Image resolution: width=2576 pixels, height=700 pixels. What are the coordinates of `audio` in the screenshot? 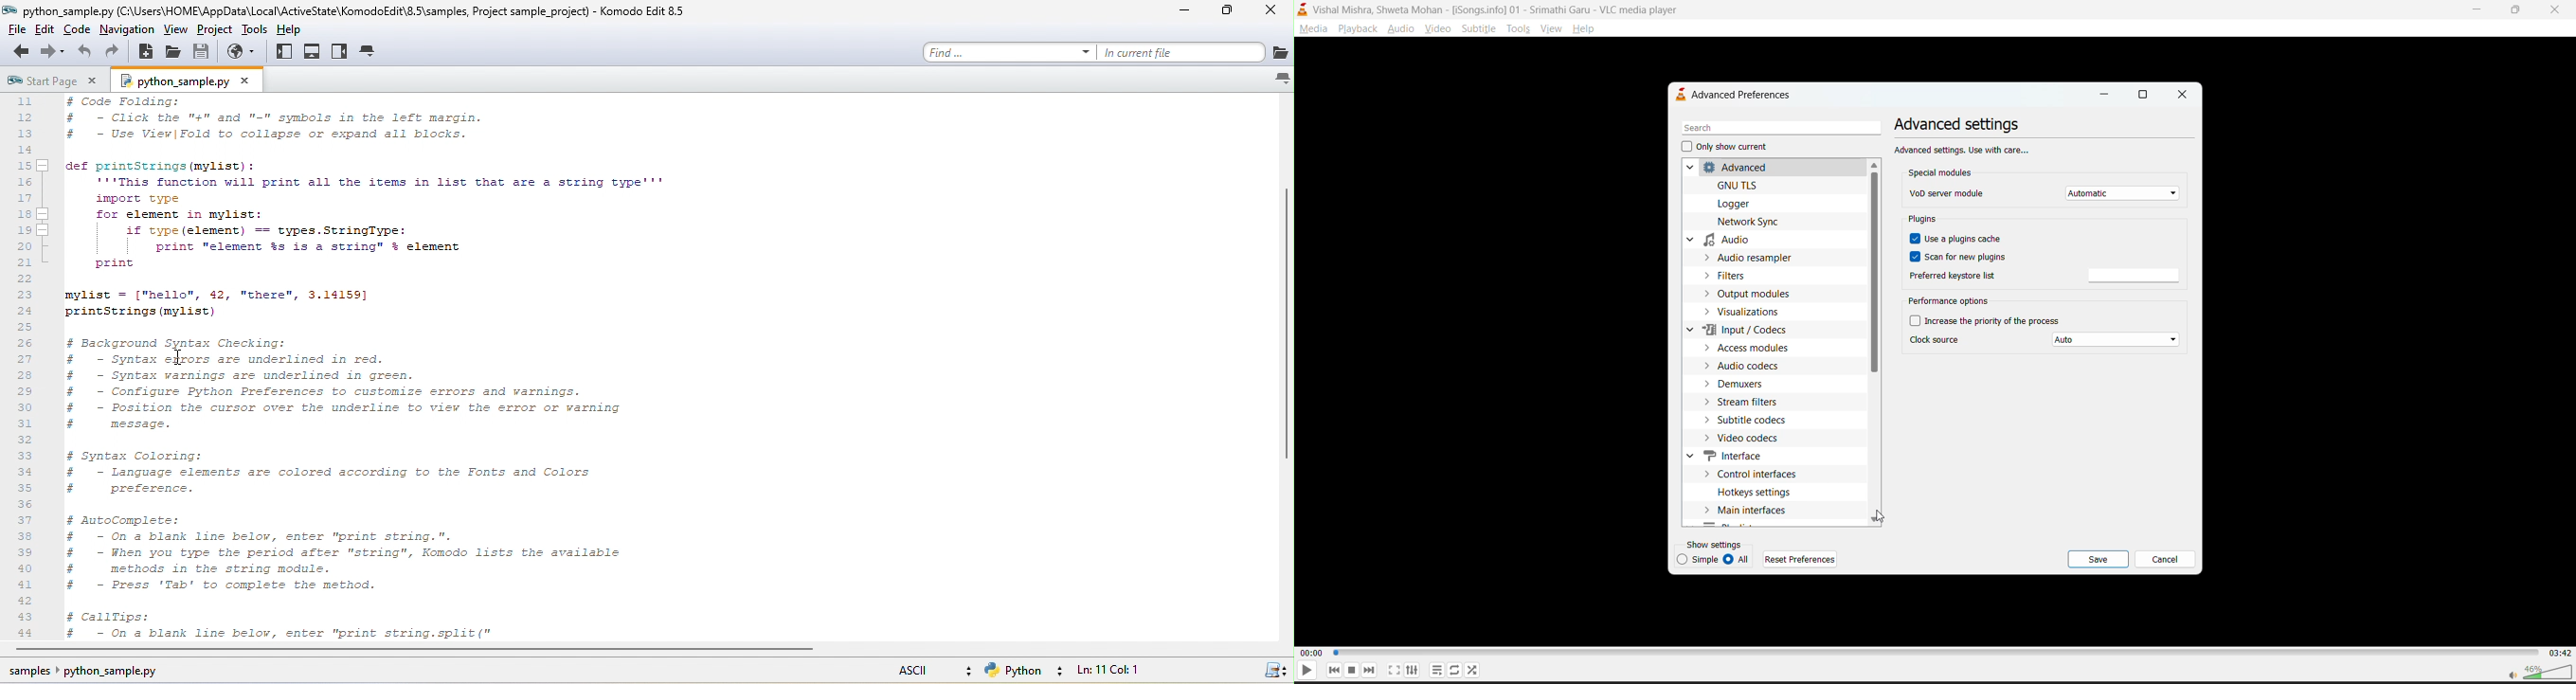 It's located at (1402, 29).